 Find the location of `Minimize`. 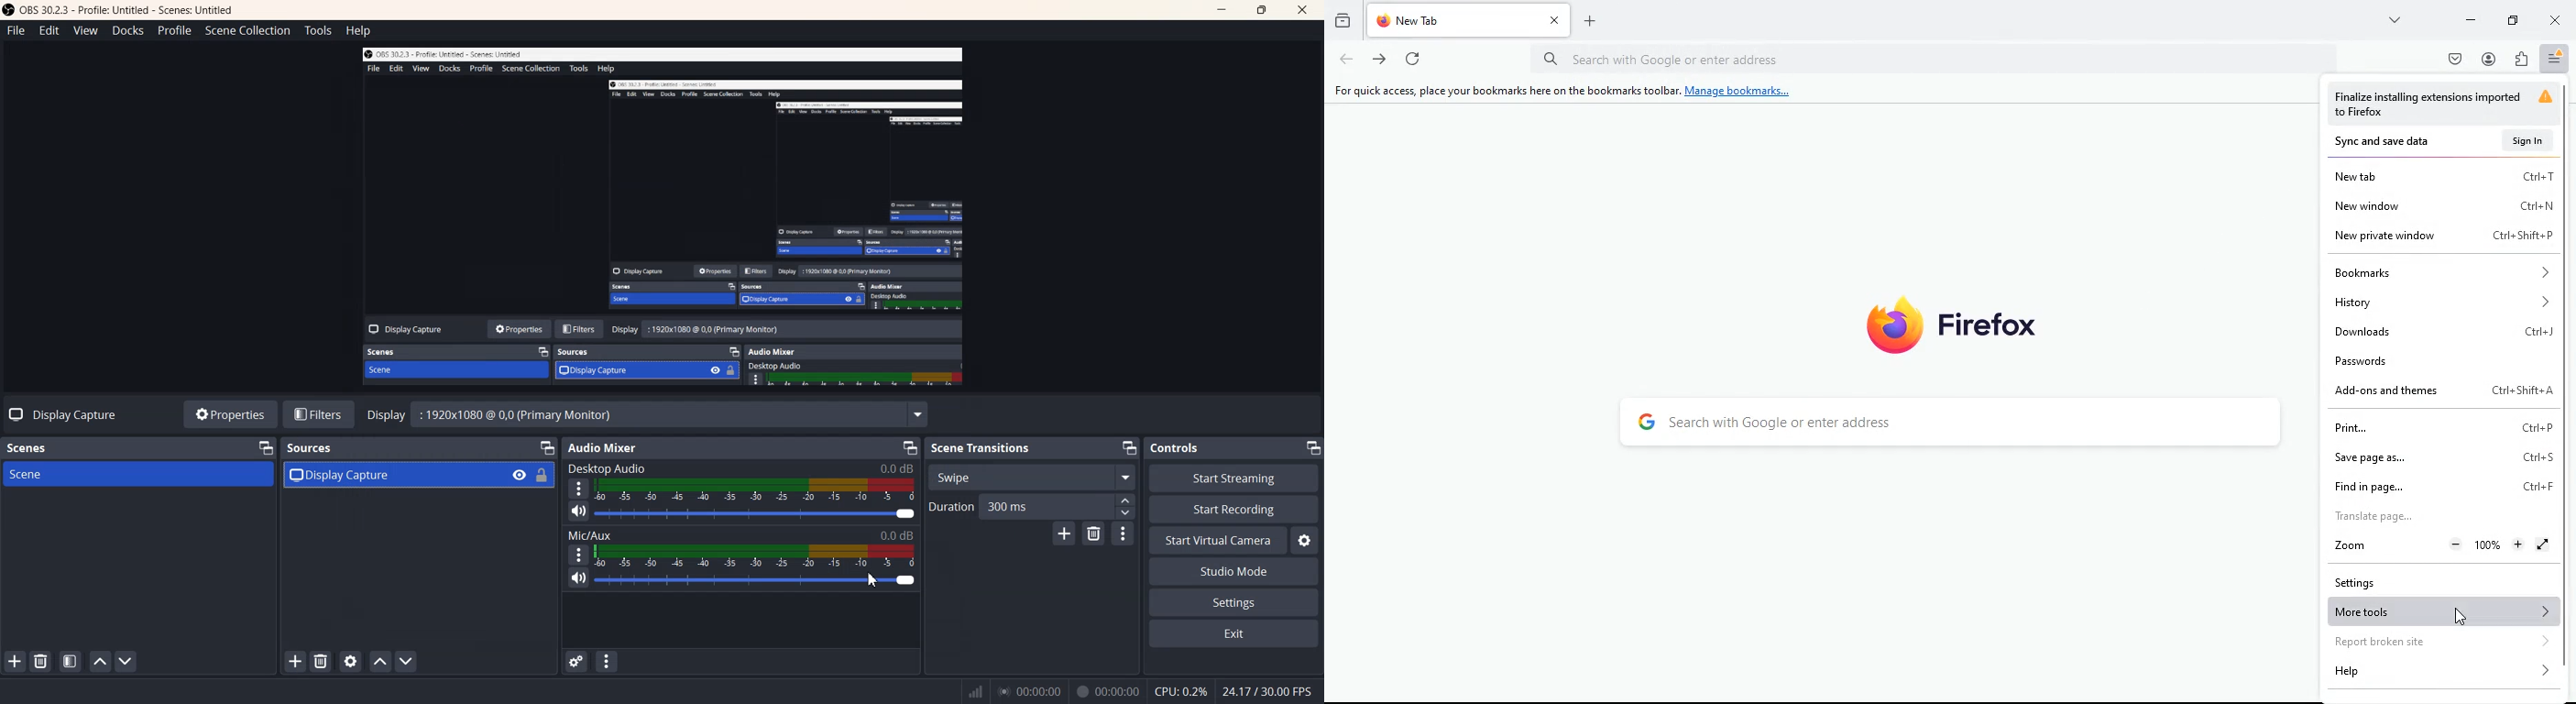

Minimize is located at coordinates (1127, 448).